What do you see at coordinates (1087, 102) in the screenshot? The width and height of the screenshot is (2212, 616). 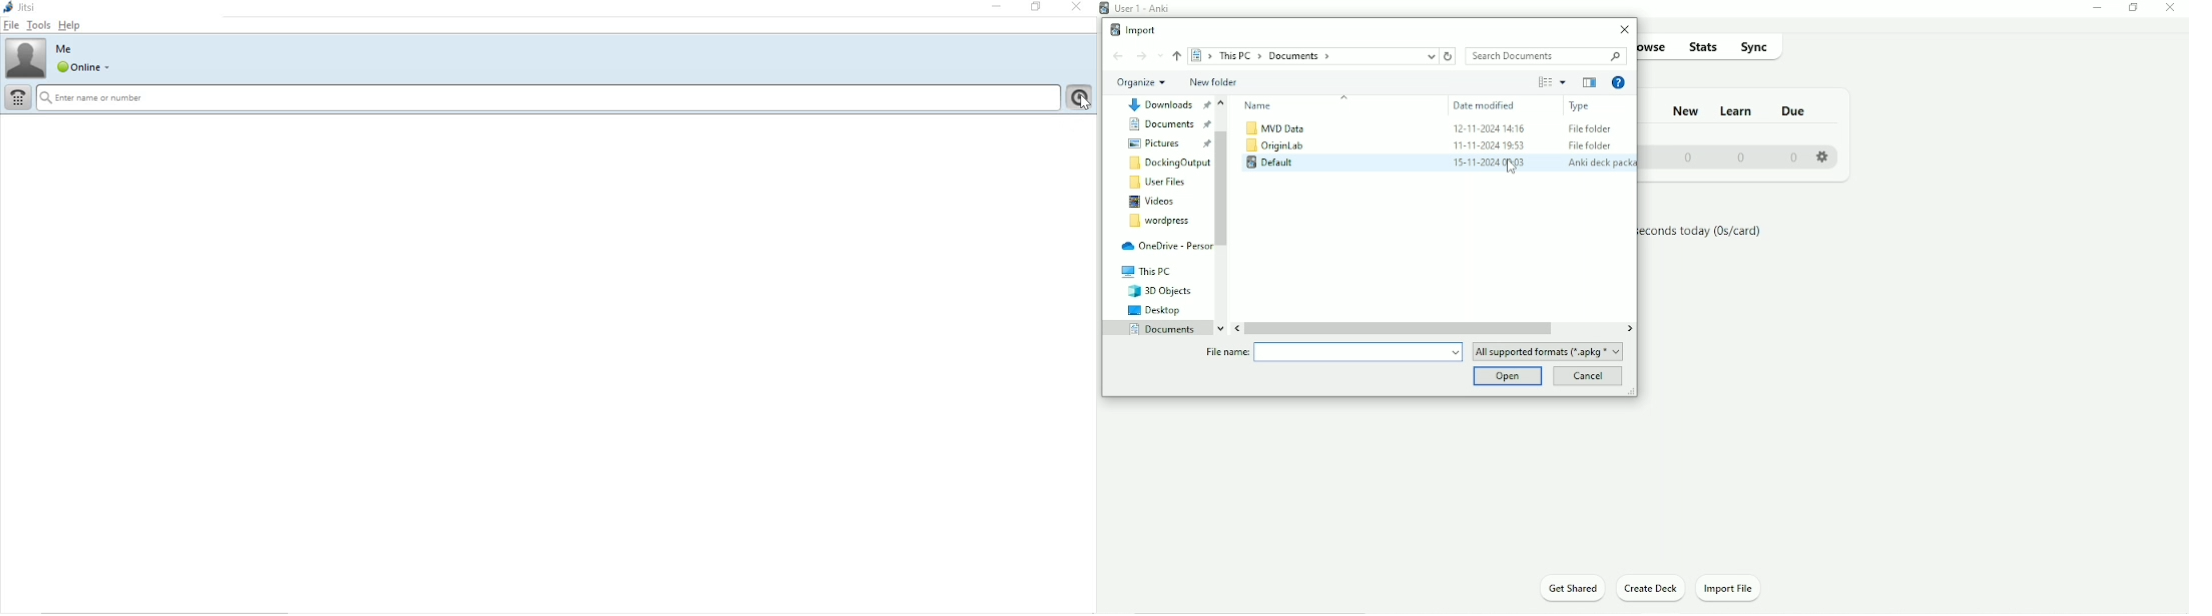 I see `cursor` at bounding box center [1087, 102].